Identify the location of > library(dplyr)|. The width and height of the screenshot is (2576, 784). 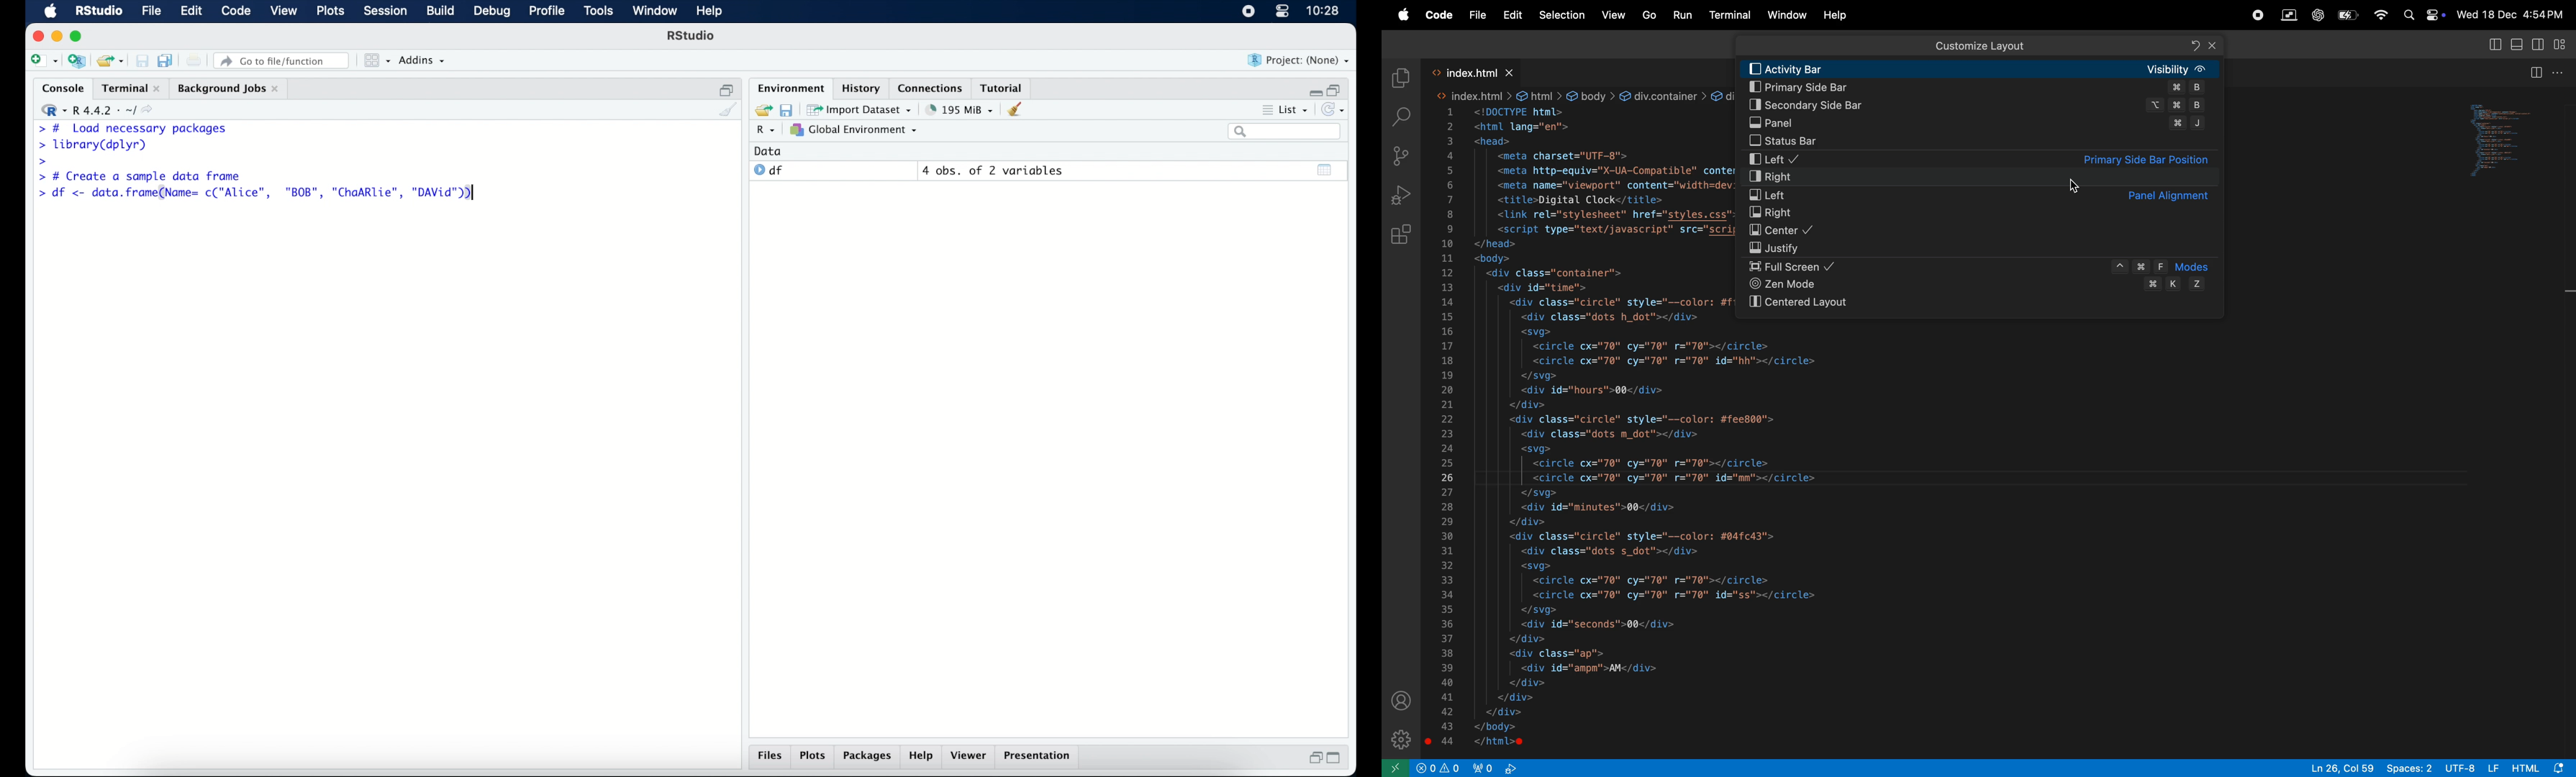
(96, 145).